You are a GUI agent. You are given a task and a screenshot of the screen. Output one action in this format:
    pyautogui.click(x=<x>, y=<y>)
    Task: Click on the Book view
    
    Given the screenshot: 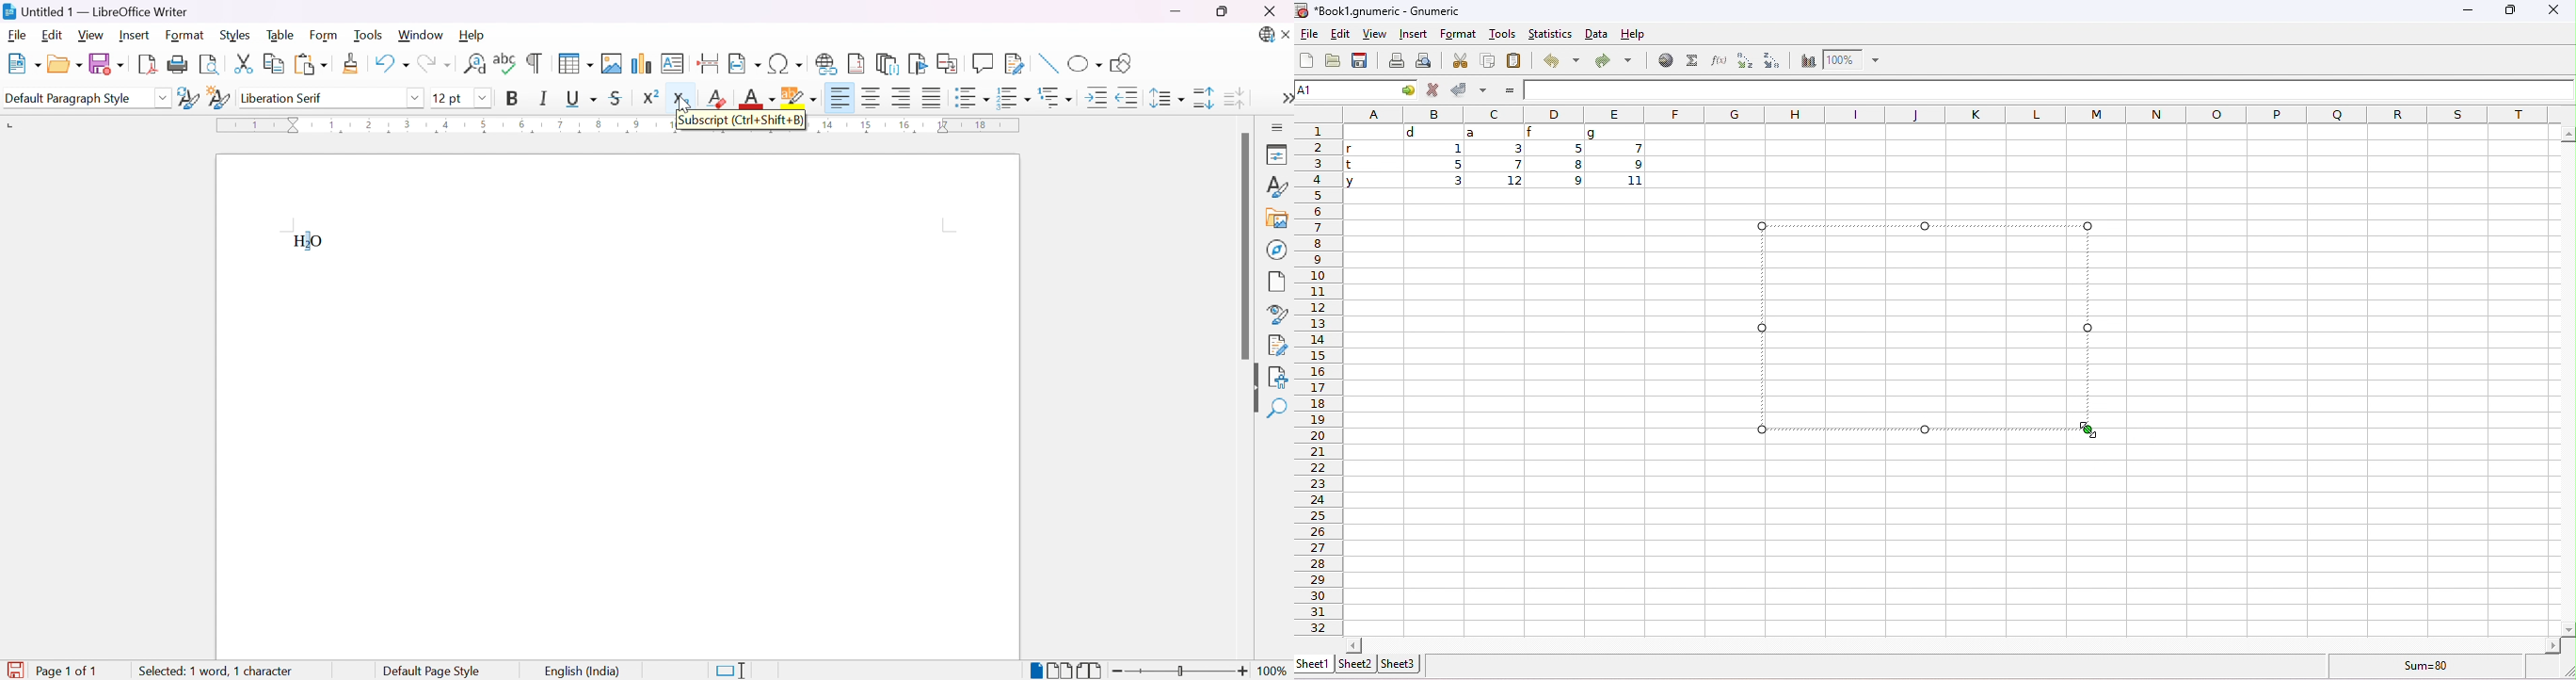 What is the action you would take?
    pyautogui.click(x=1090, y=671)
    